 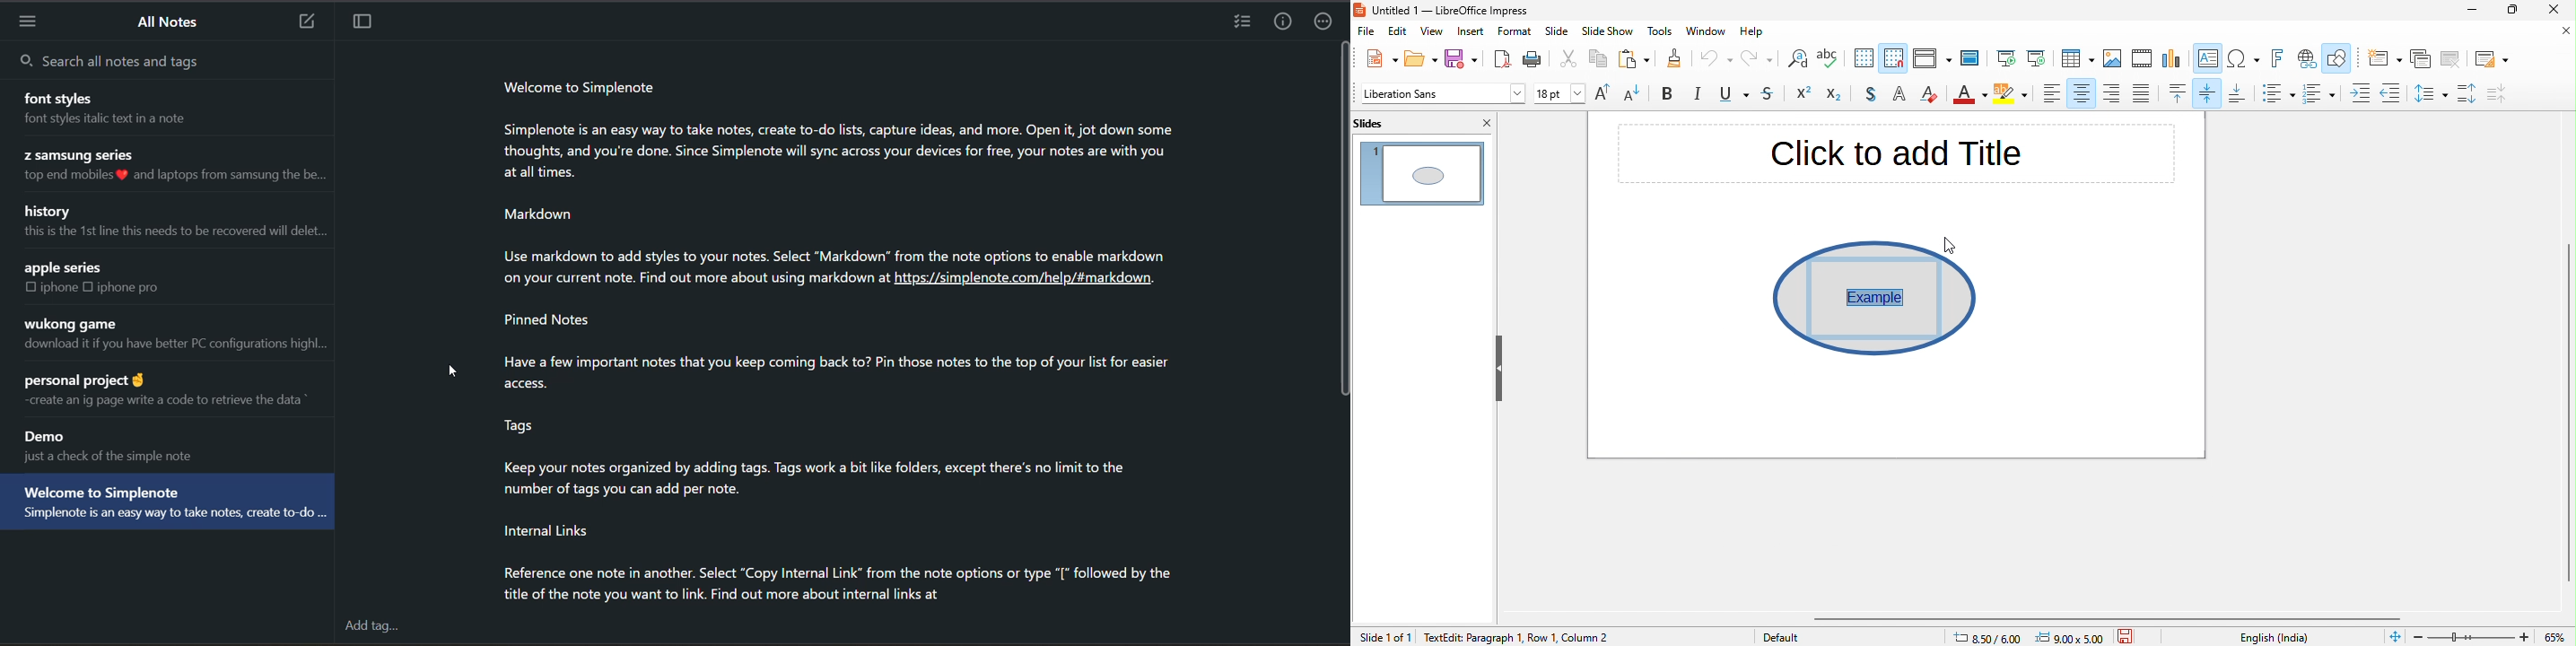 I want to click on hide, so click(x=1498, y=368).